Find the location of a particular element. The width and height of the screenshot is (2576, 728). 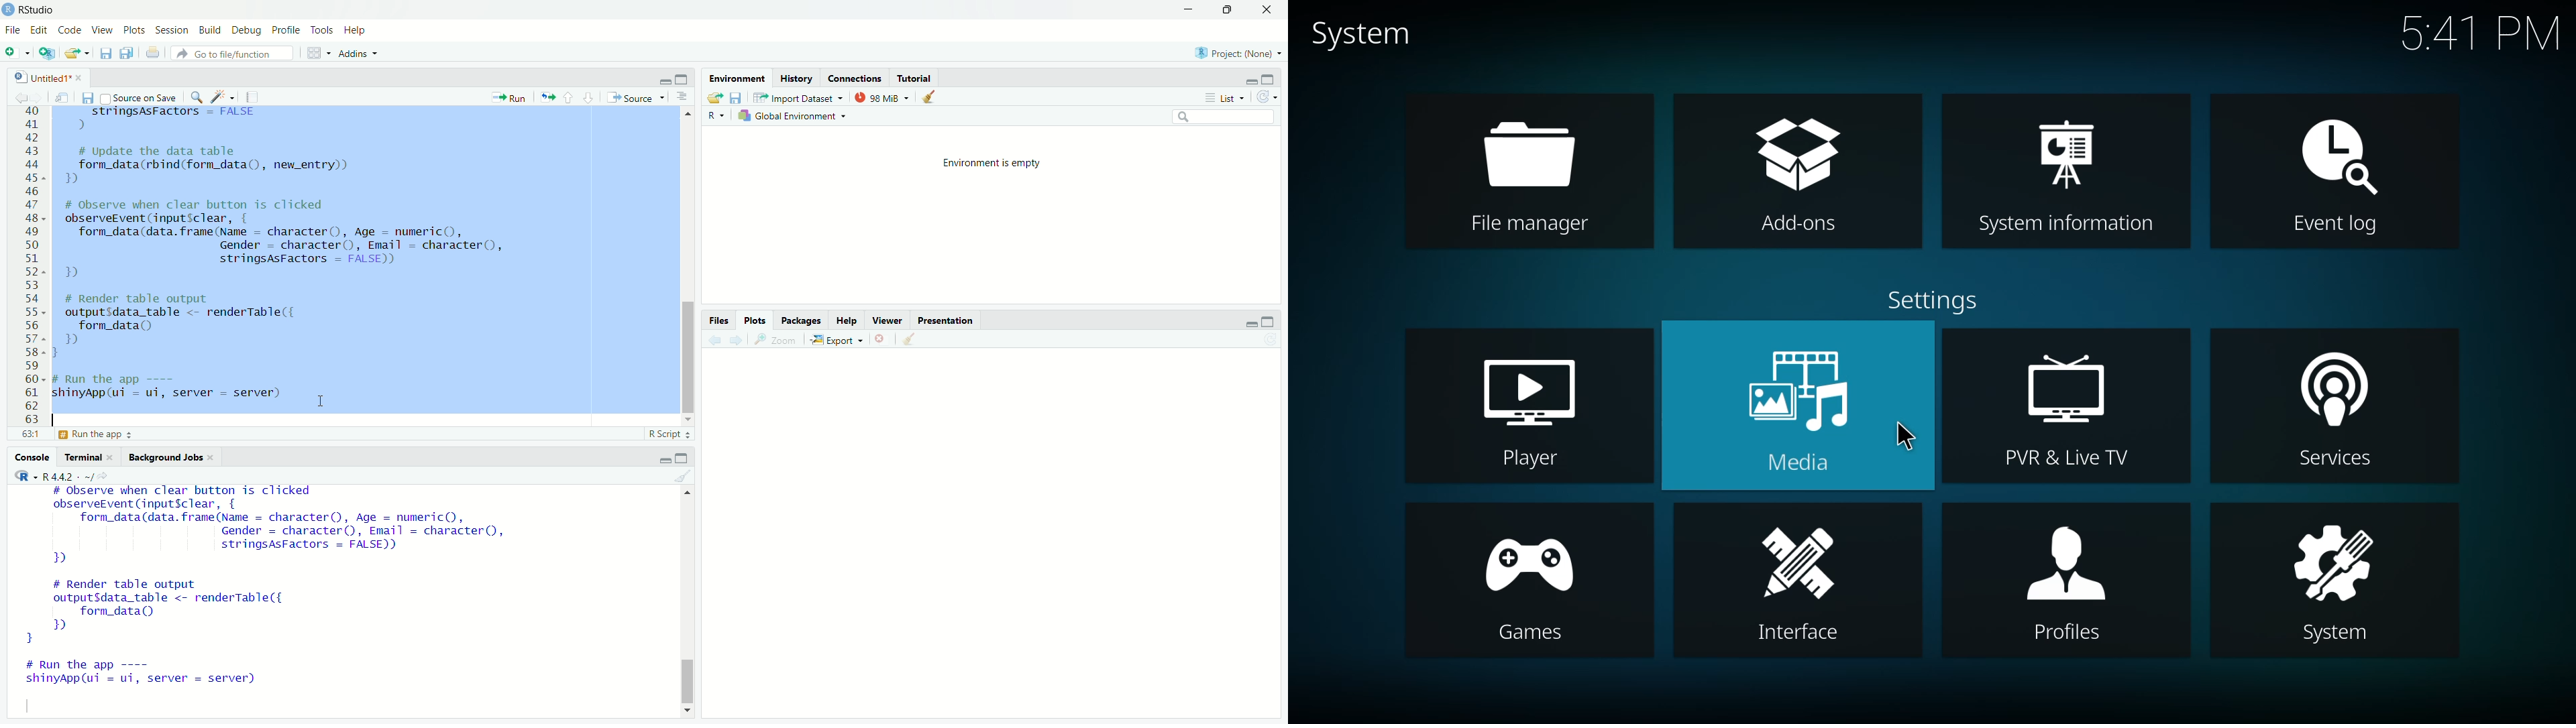

export is located at coordinates (836, 341).